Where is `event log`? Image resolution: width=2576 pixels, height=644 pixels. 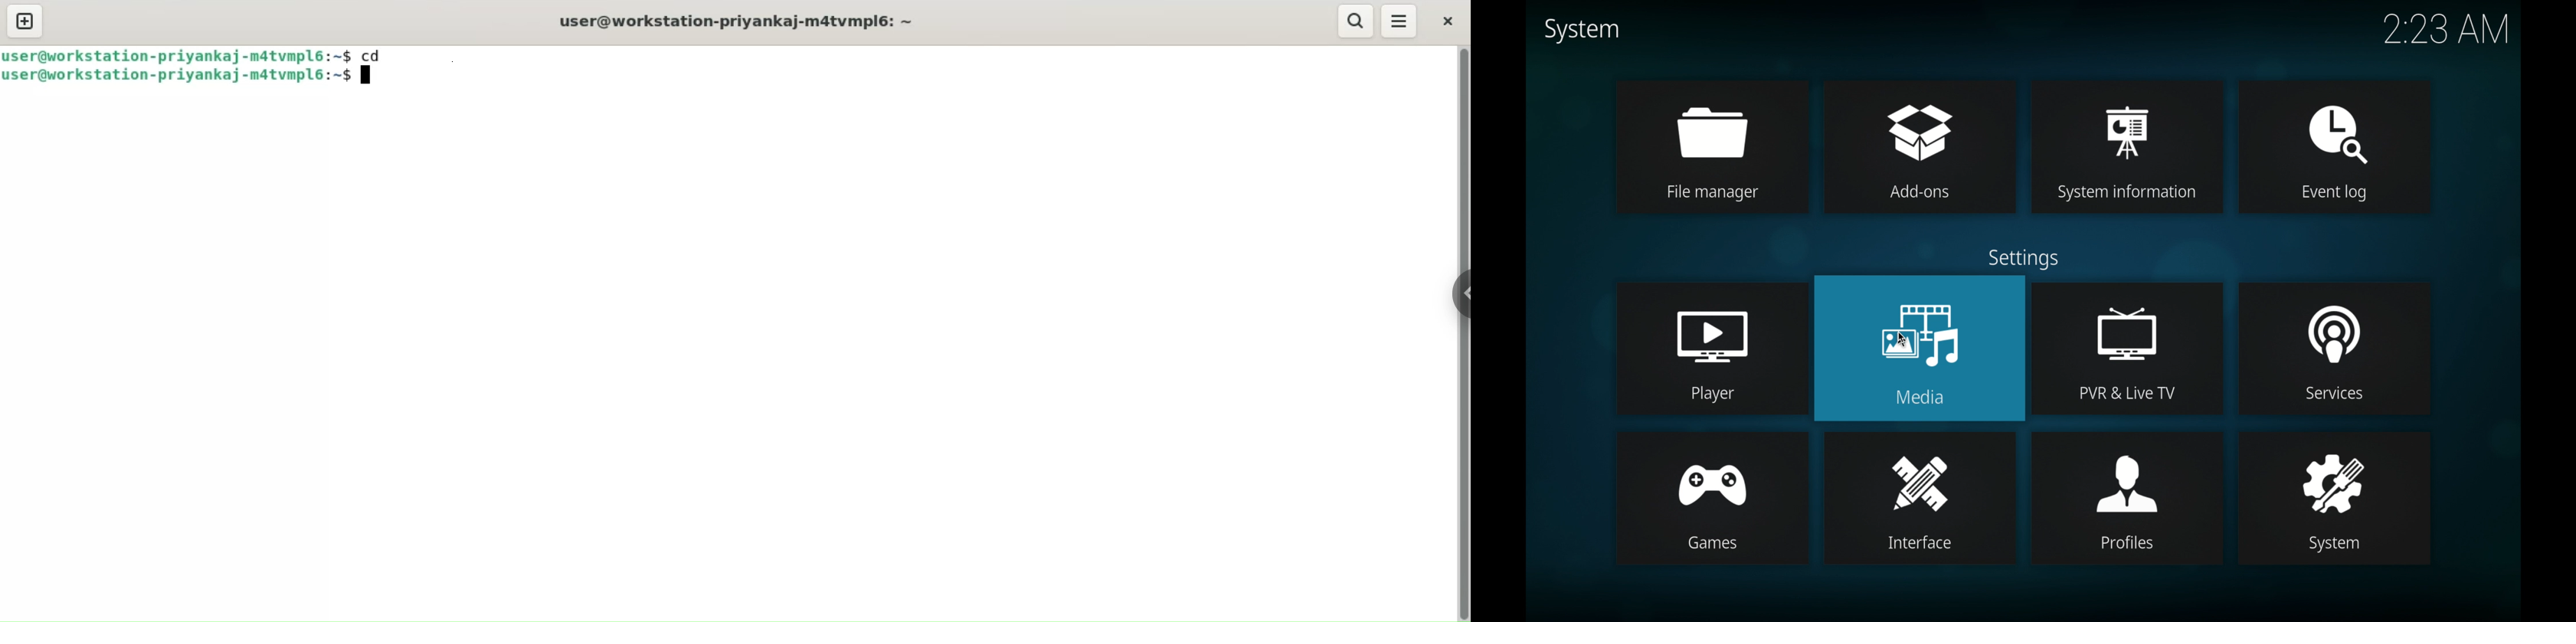 event log is located at coordinates (2335, 123).